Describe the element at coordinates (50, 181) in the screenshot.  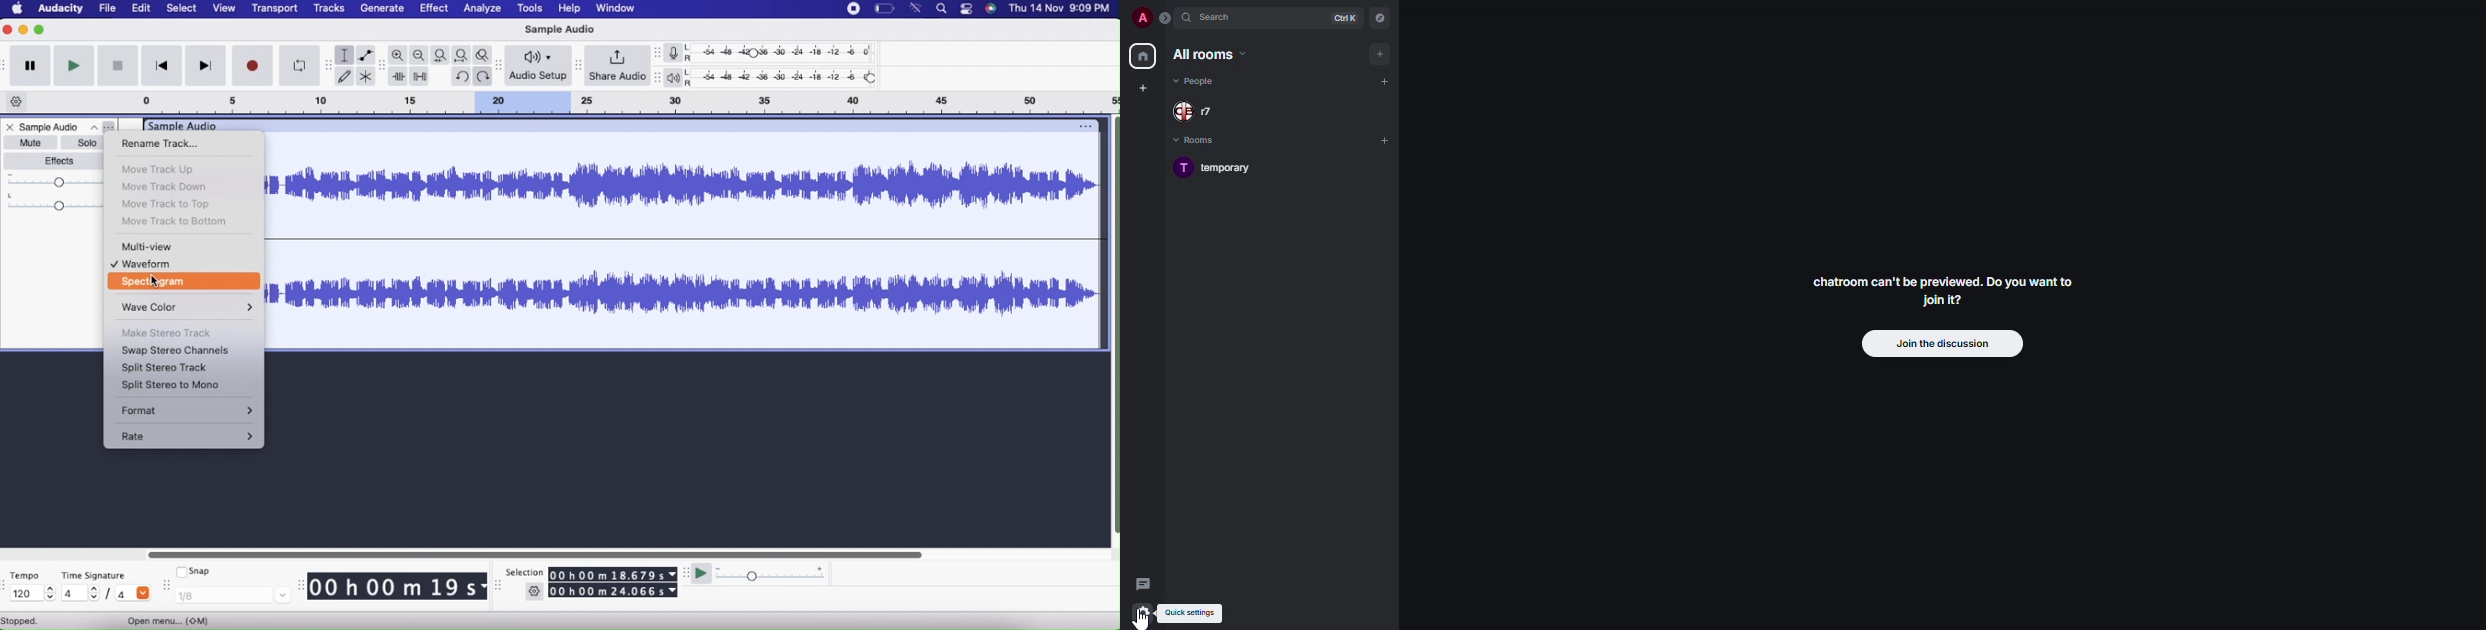
I see `Gain Slider` at that location.